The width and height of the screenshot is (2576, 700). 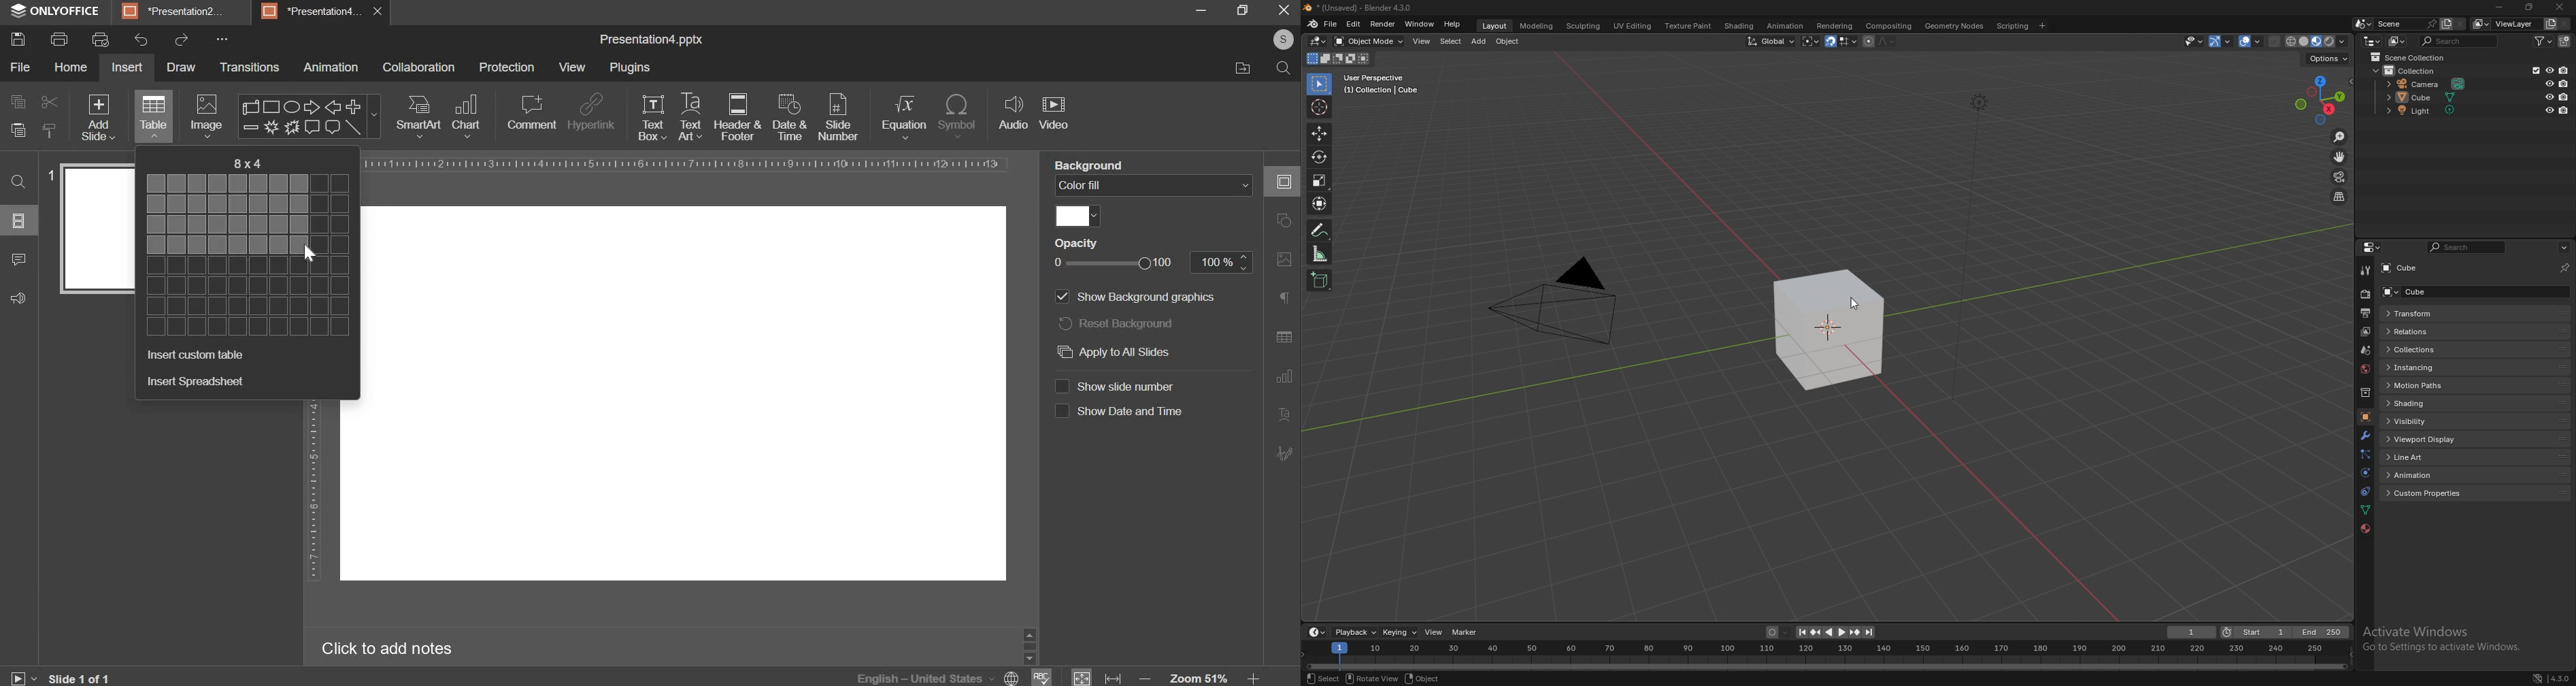 I want to click on view, so click(x=1423, y=41).